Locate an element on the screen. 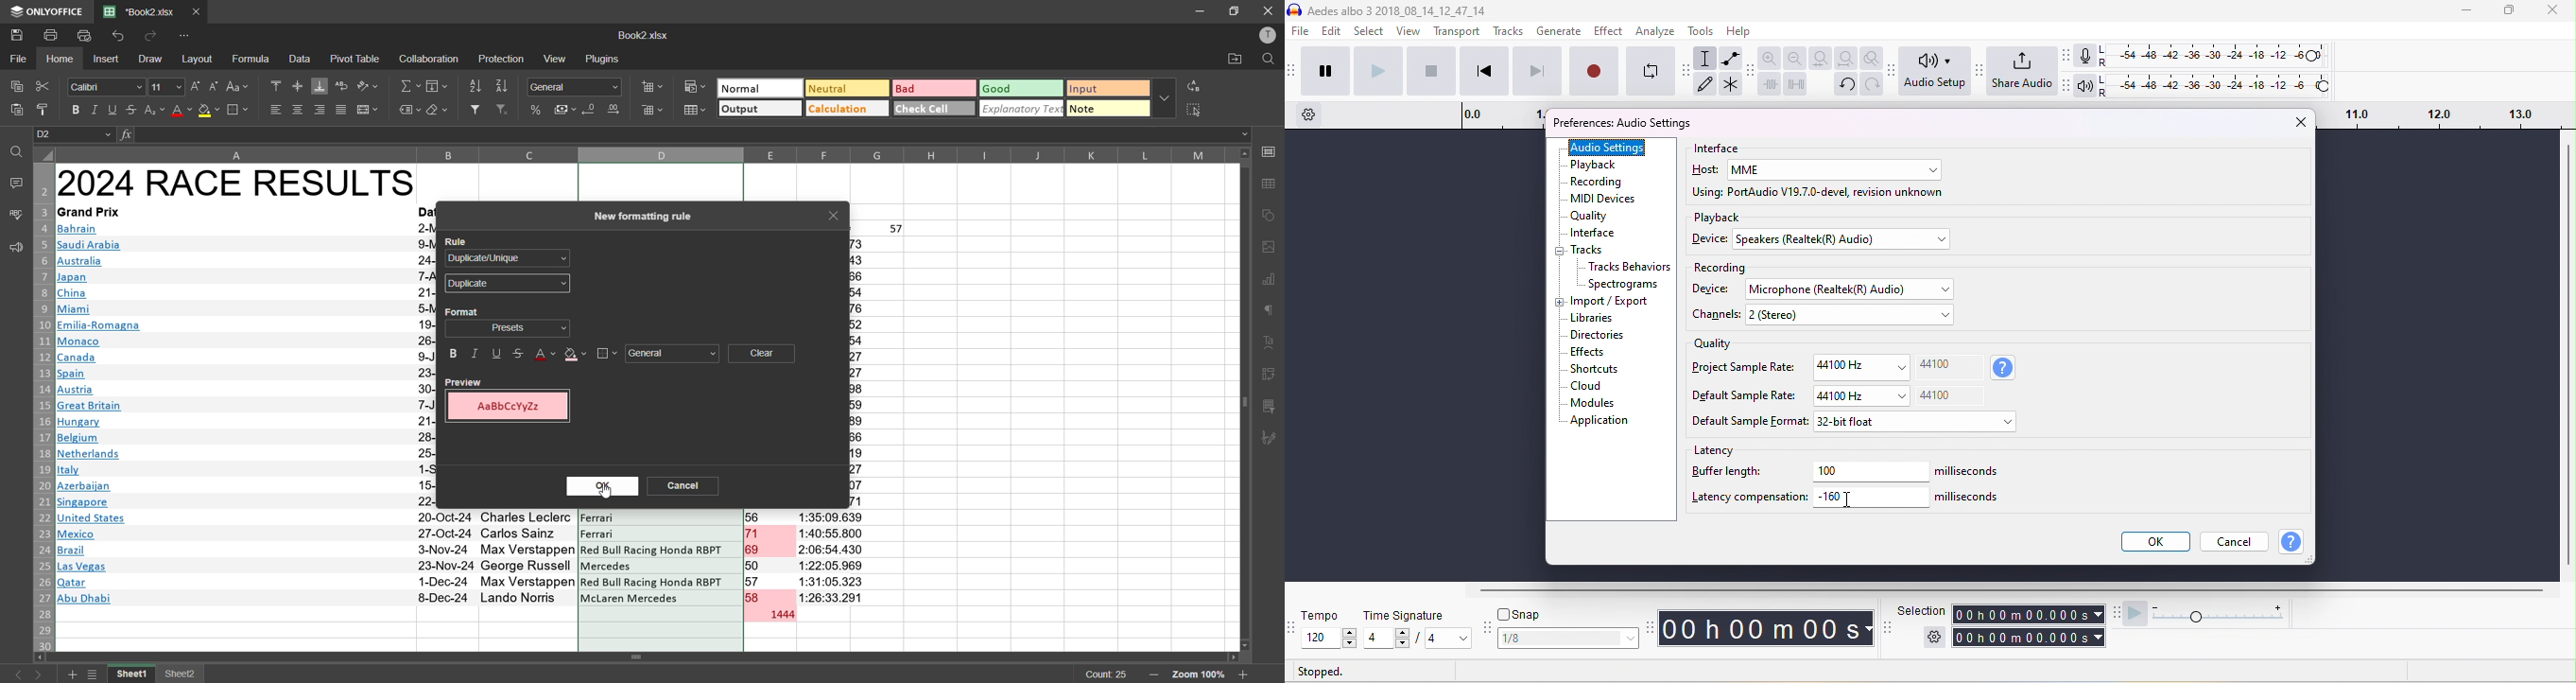 This screenshot has height=700, width=2576. select tempo is located at coordinates (1328, 639).